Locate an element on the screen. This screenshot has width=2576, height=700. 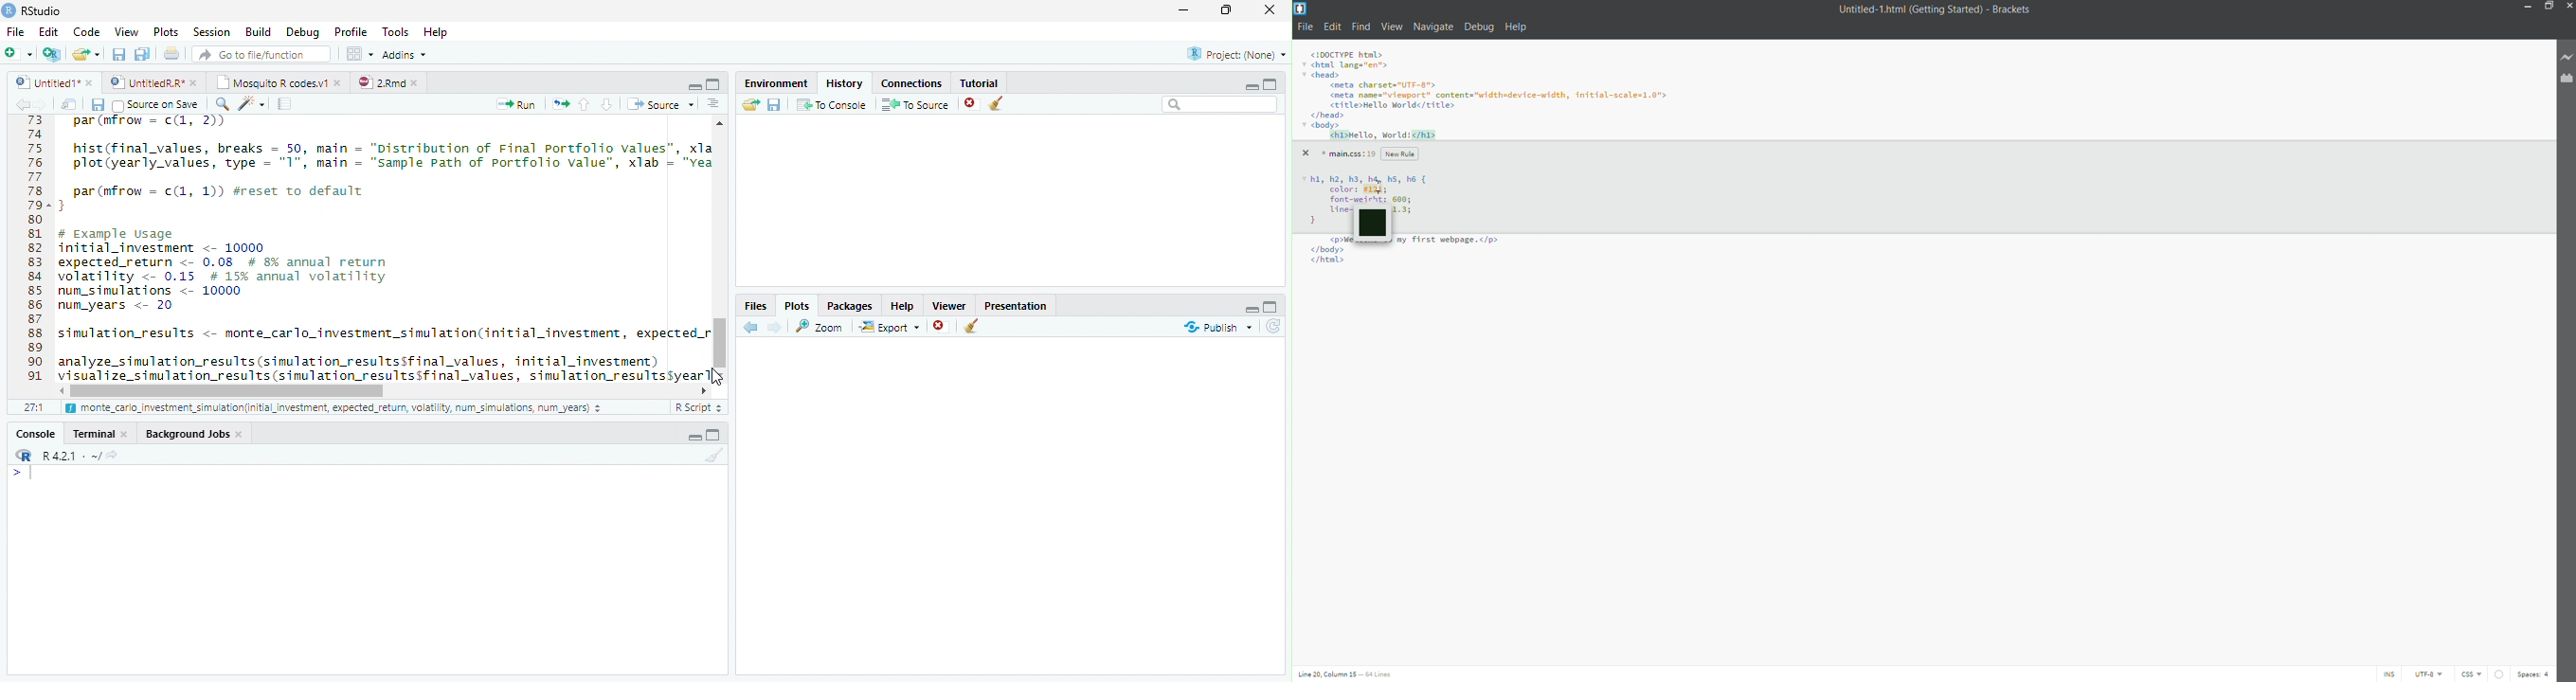
Compile Report is located at coordinates (287, 104).